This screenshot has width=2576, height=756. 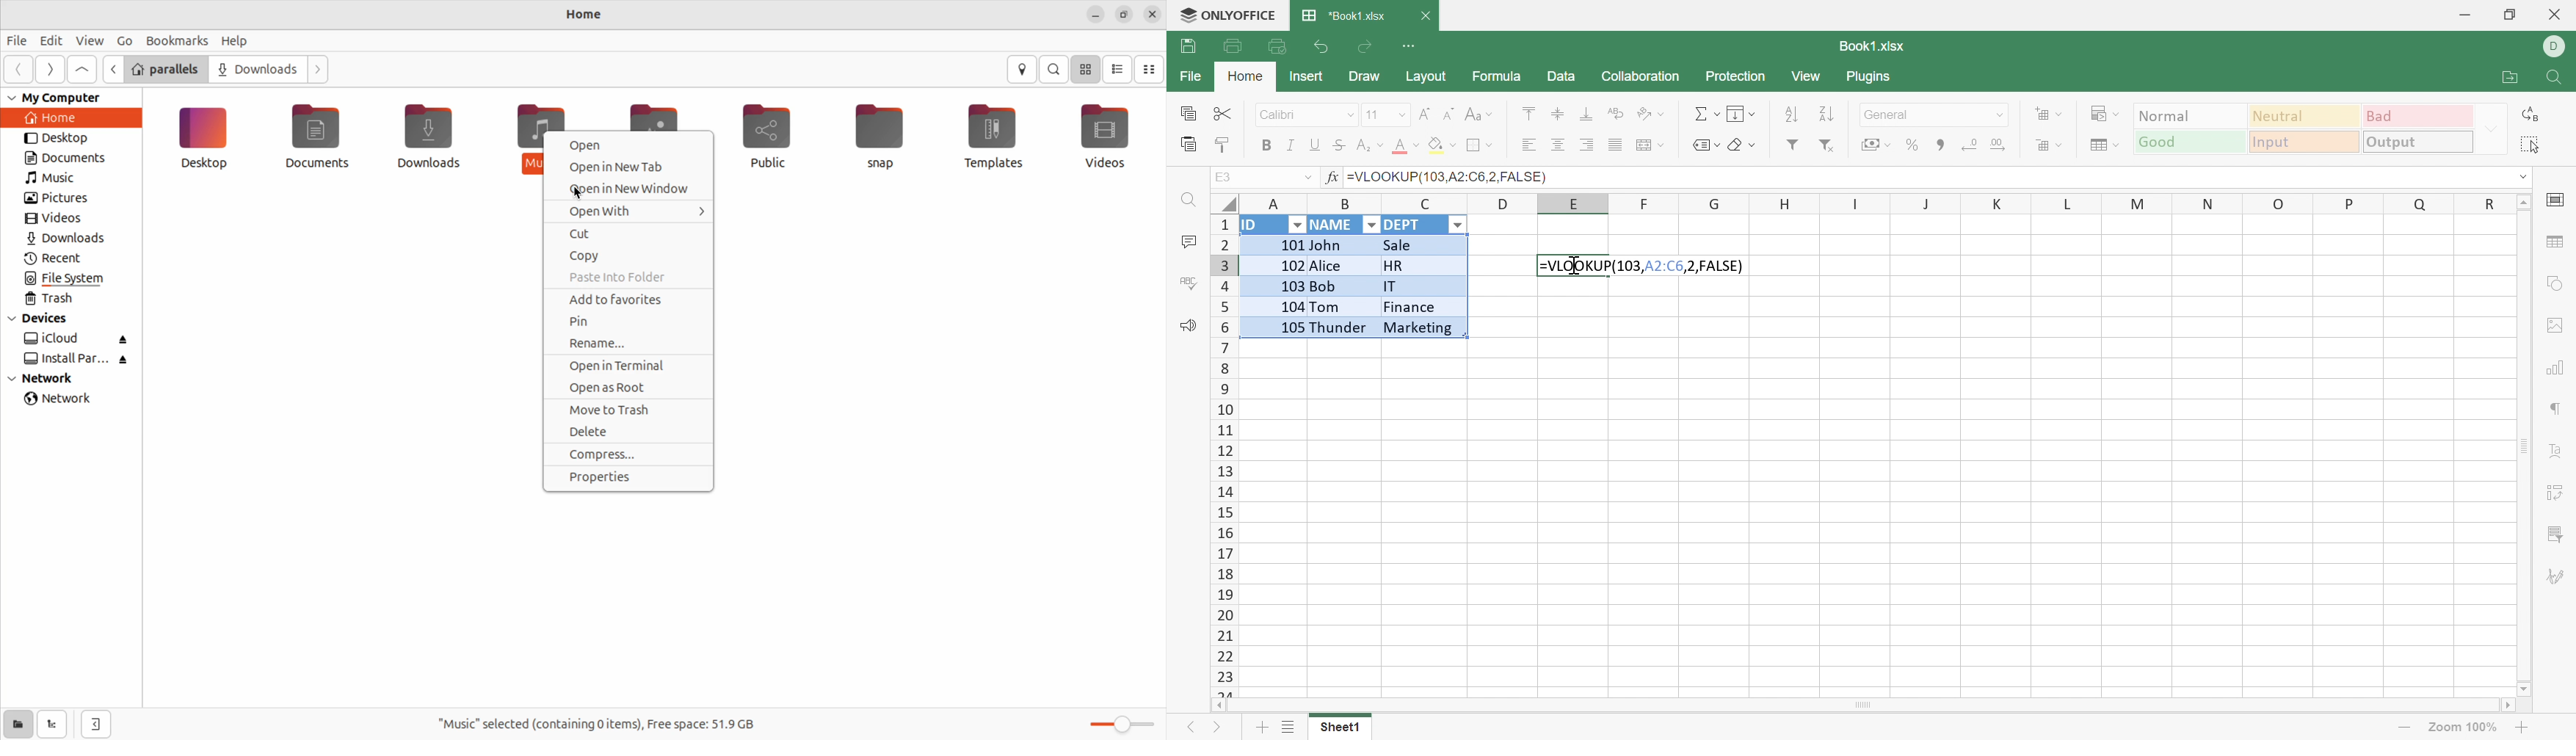 What do you see at coordinates (1266, 147) in the screenshot?
I see `Bold` at bounding box center [1266, 147].